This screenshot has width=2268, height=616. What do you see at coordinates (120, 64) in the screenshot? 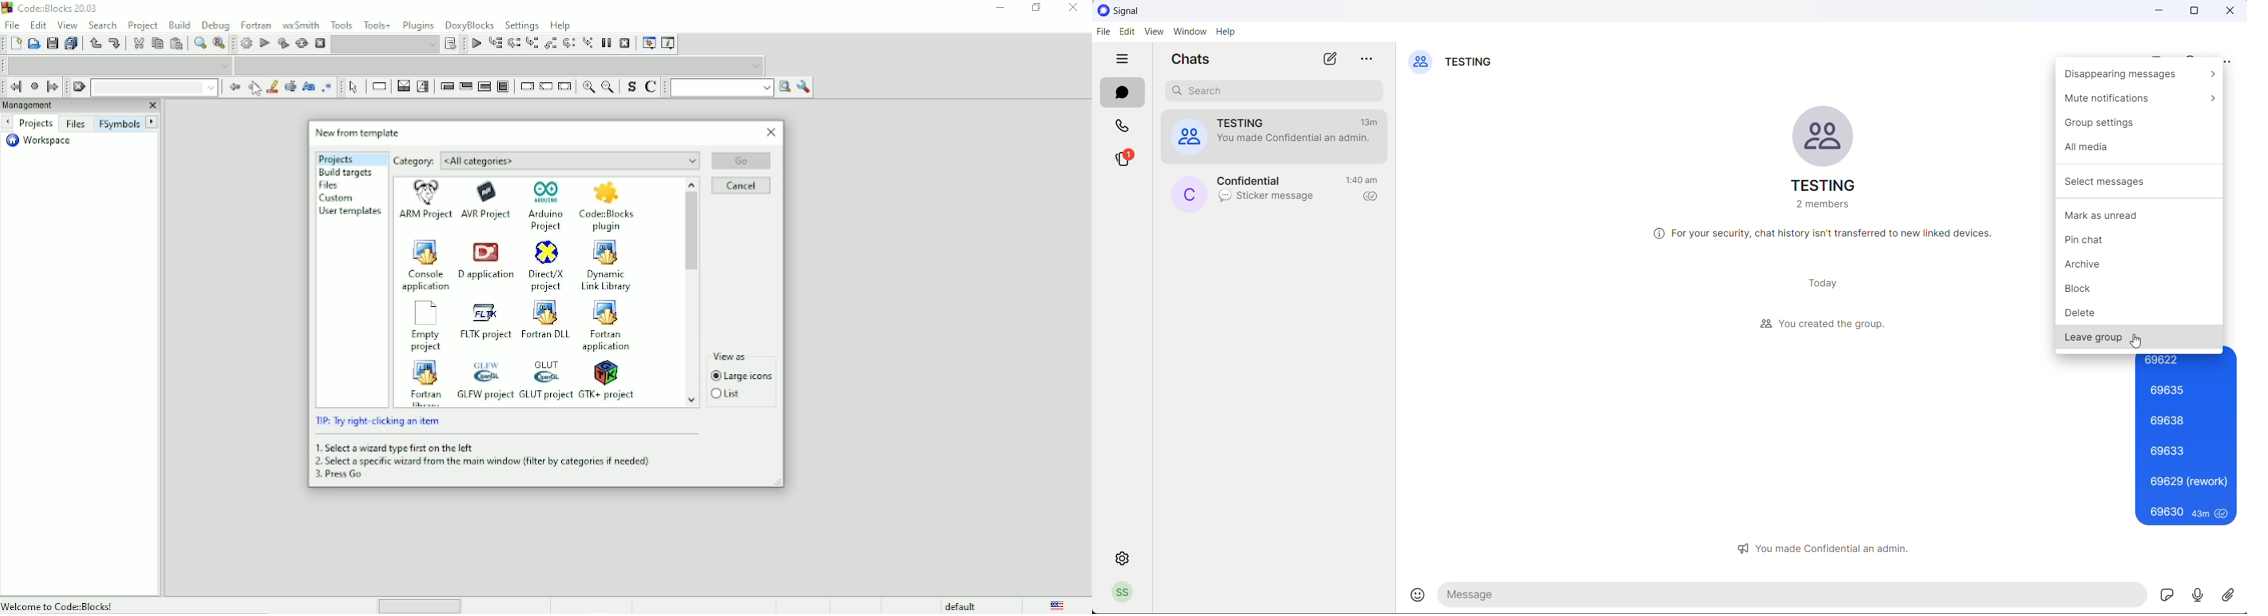
I see `Drop down` at bounding box center [120, 64].